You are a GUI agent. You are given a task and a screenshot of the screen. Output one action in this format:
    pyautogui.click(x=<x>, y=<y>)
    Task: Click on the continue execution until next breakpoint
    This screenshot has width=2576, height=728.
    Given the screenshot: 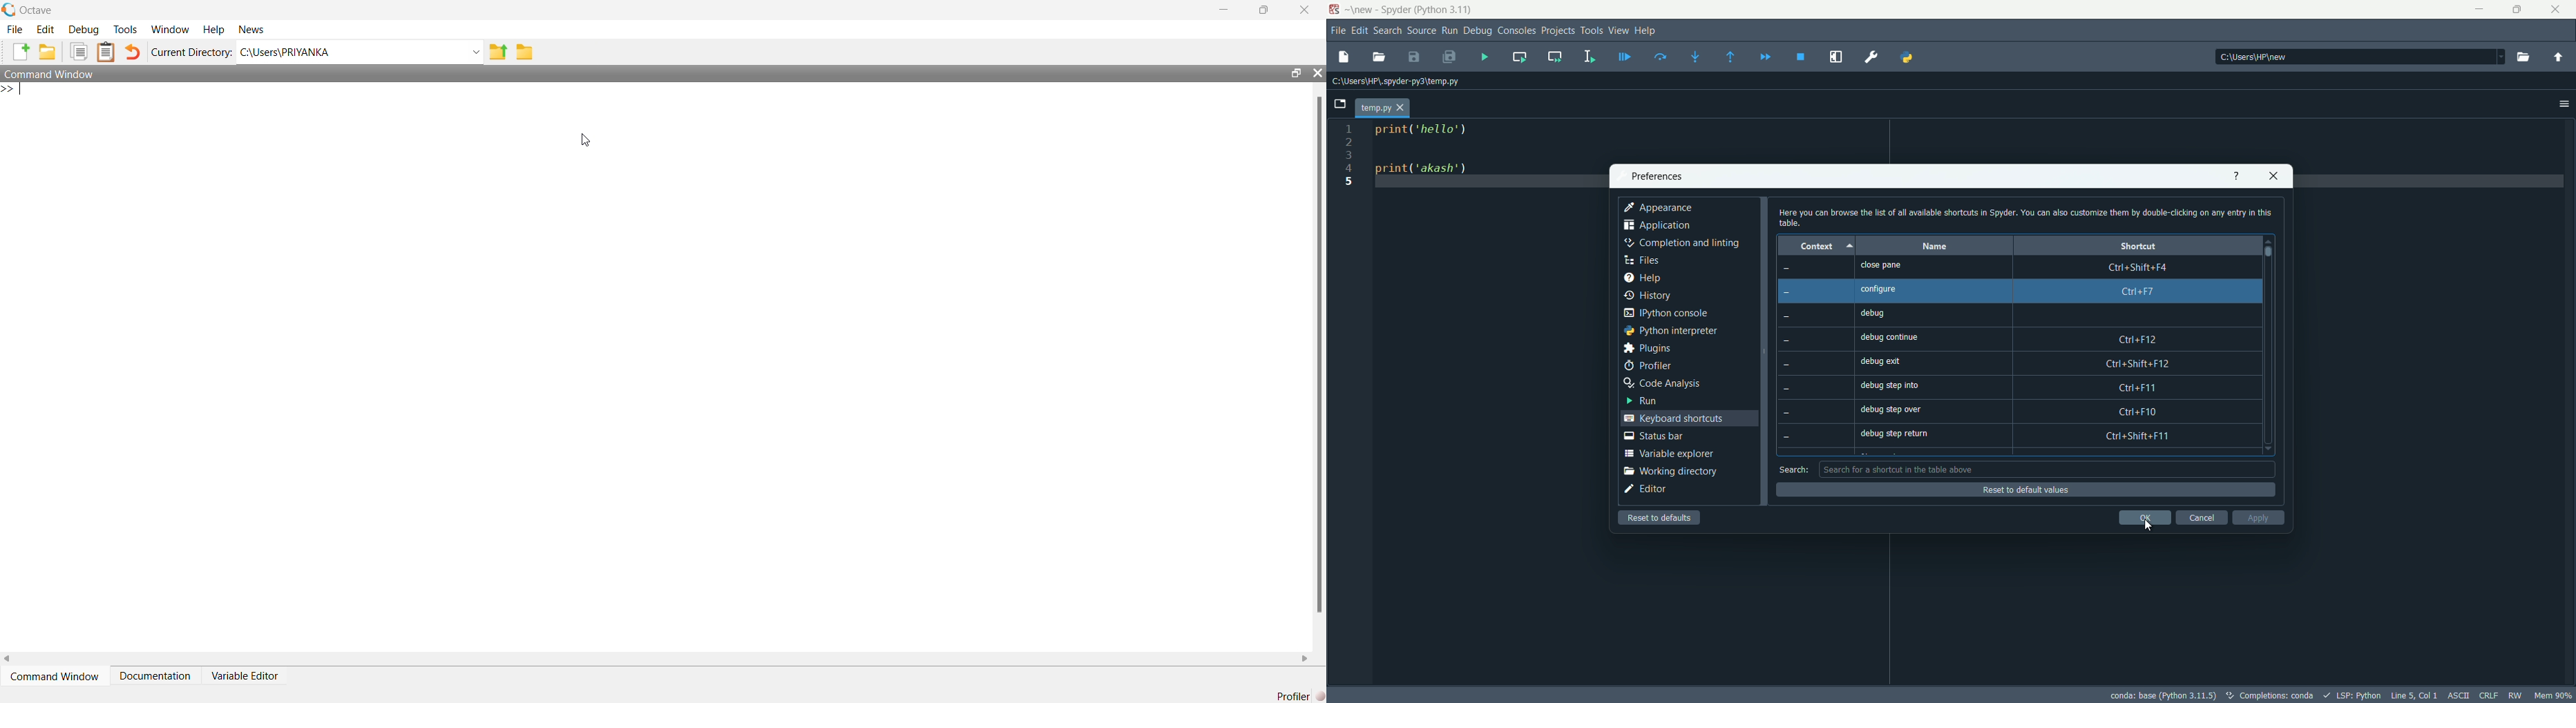 What is the action you would take?
    pyautogui.click(x=1765, y=57)
    